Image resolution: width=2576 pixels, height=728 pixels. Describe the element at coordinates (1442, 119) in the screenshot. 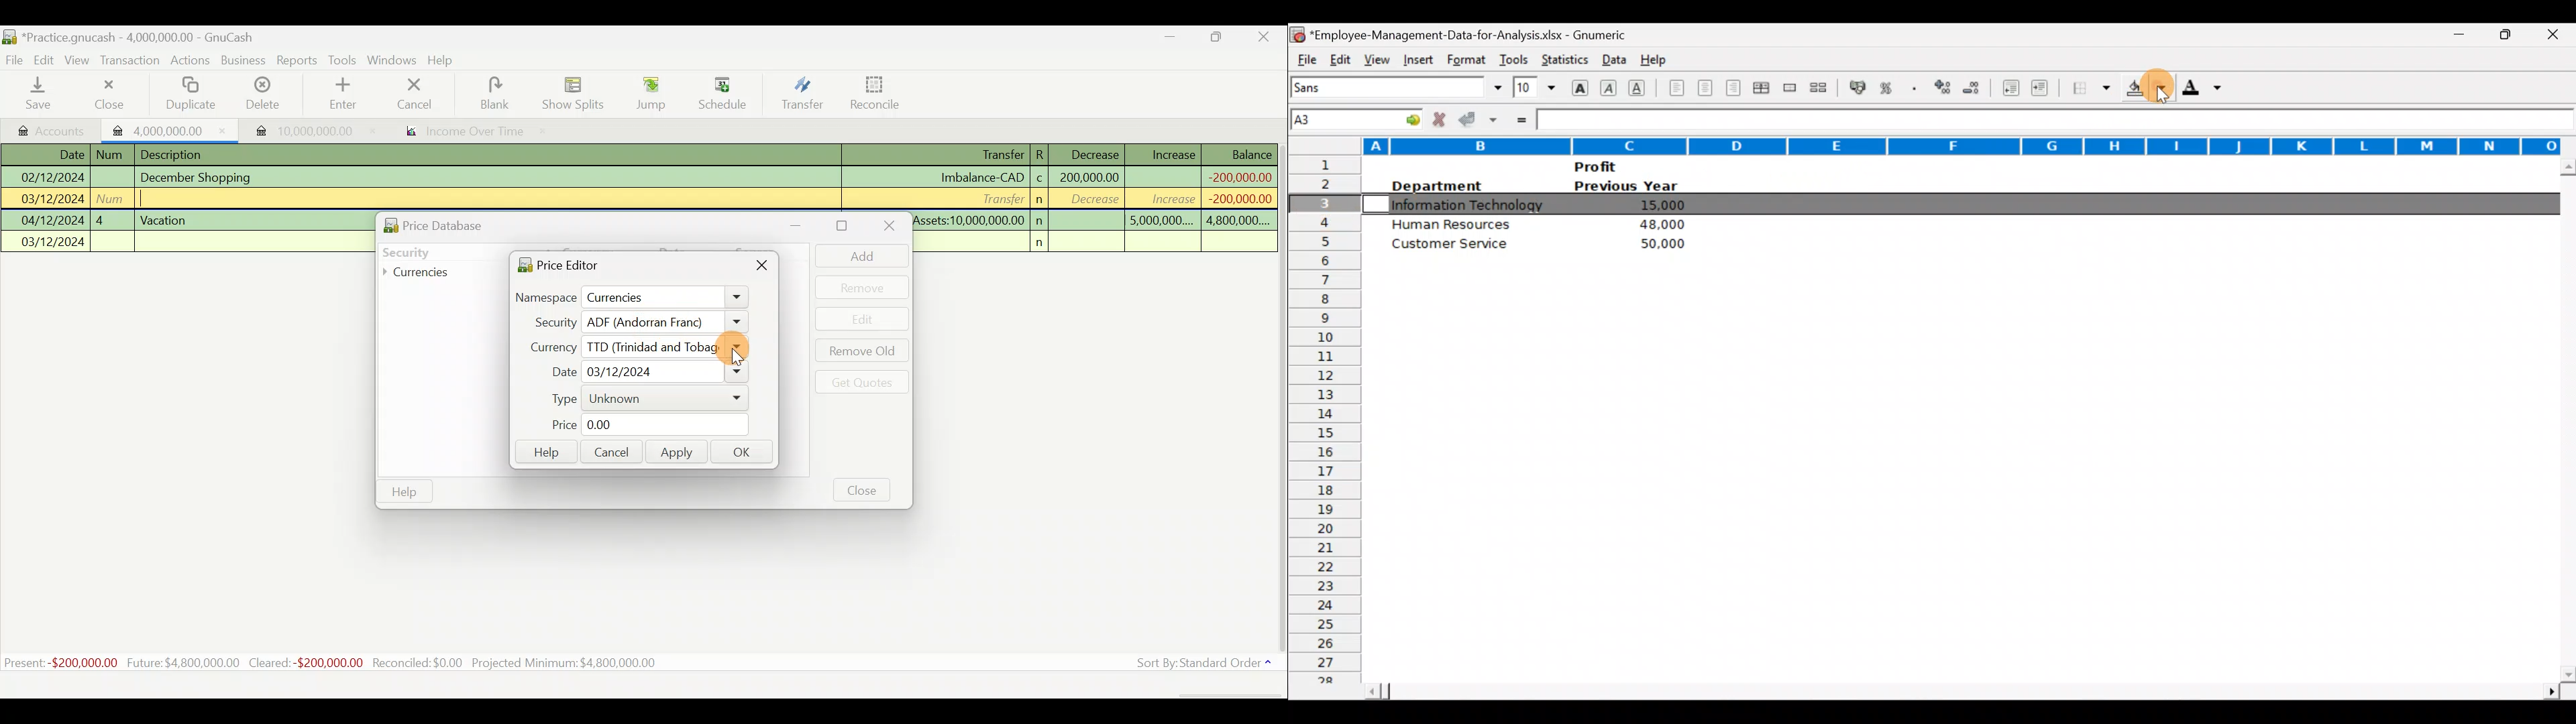

I see `Cancel change` at that location.